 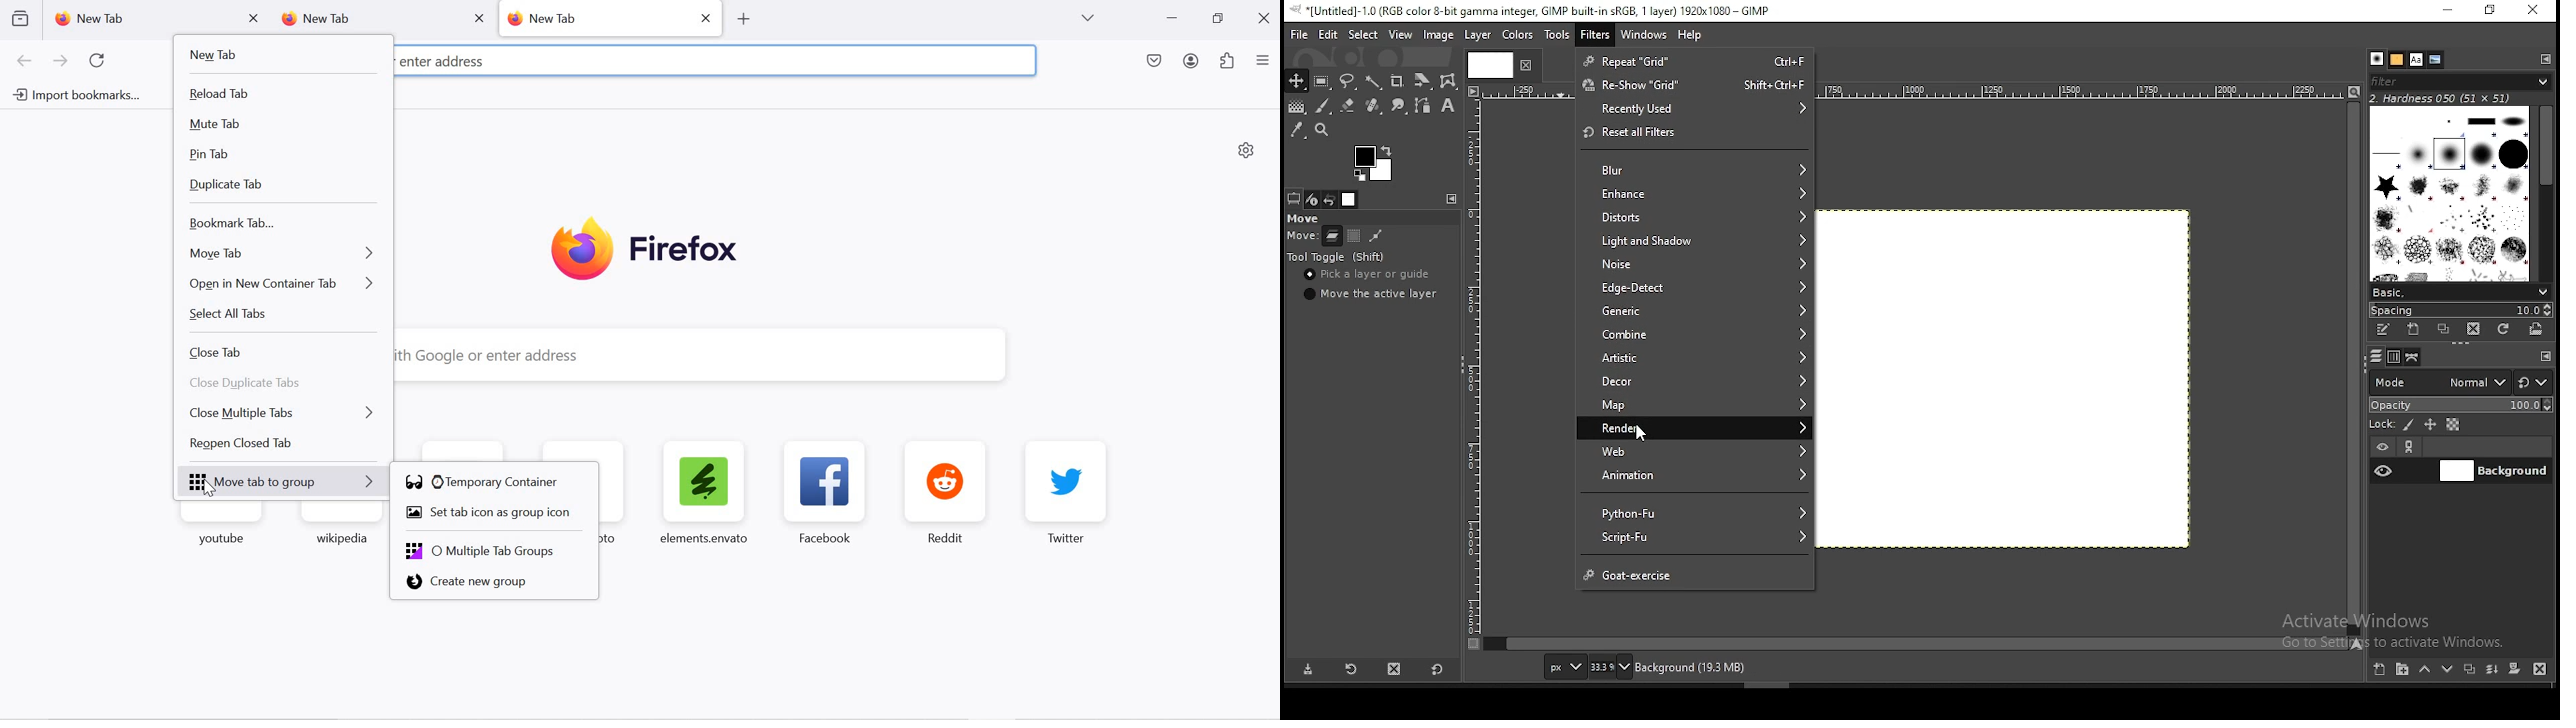 I want to click on youtube favorite, so click(x=225, y=531).